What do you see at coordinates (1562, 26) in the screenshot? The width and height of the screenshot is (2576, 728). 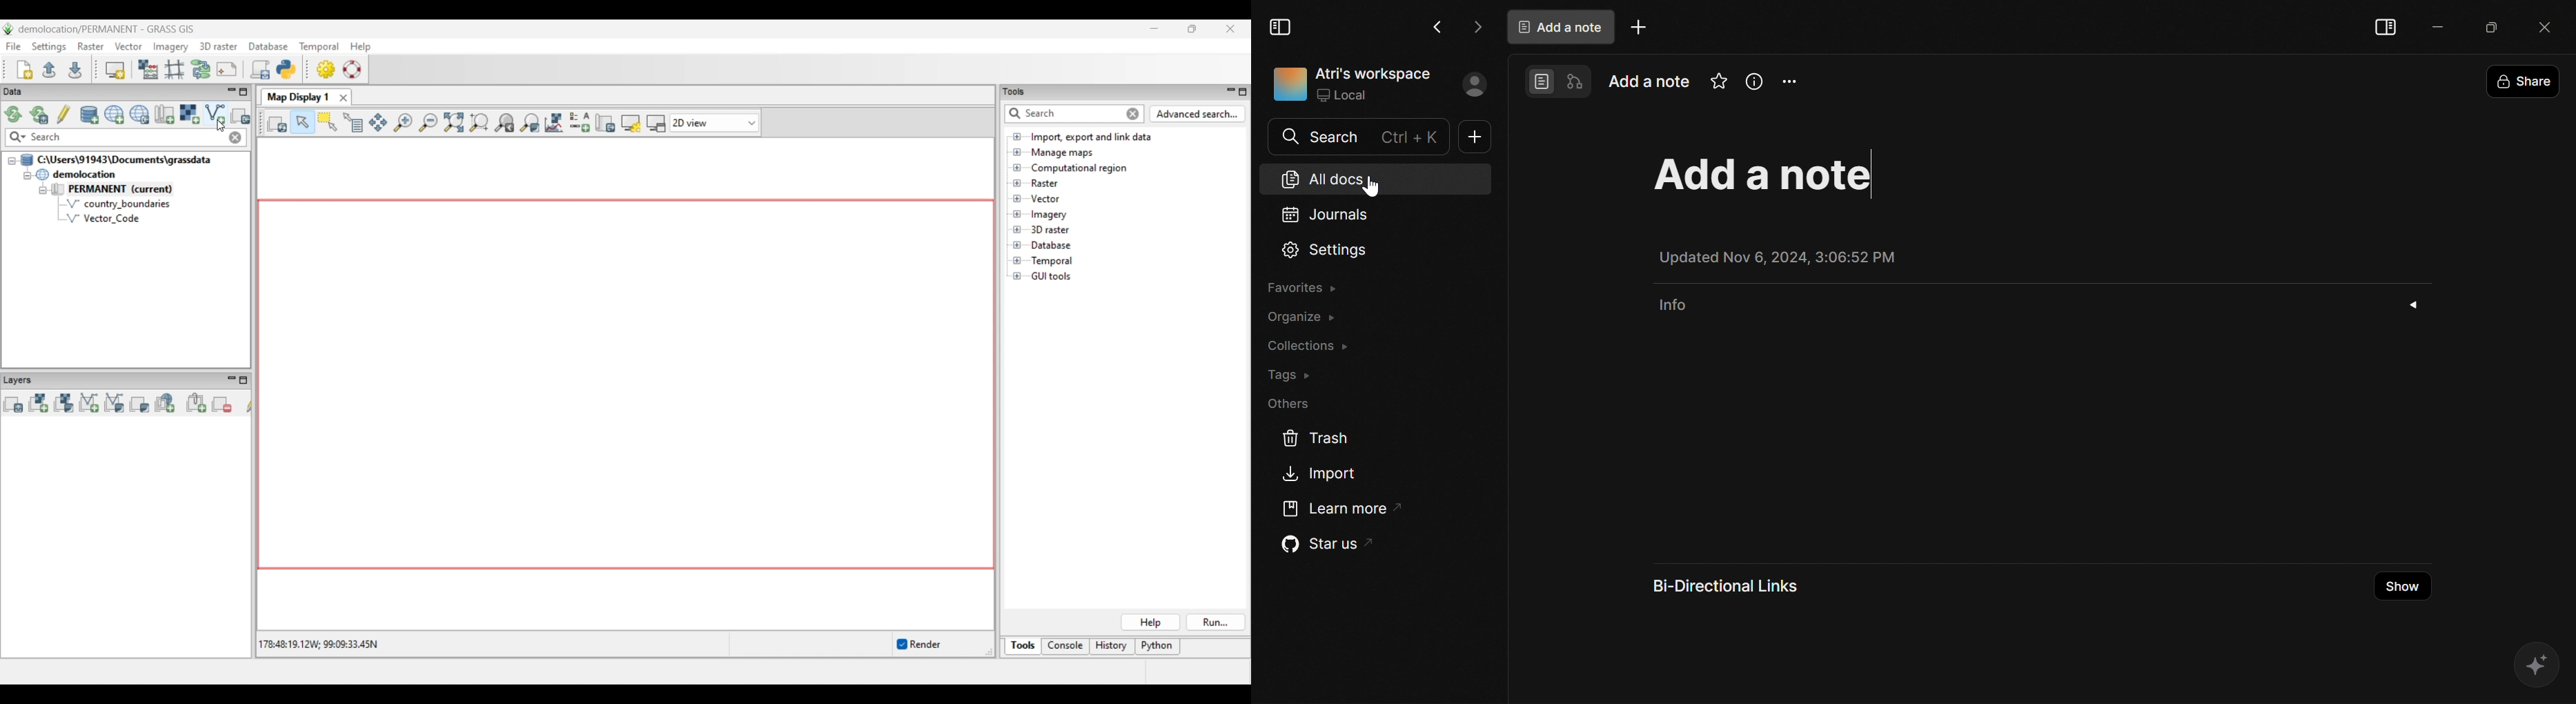 I see `Add a note` at bounding box center [1562, 26].